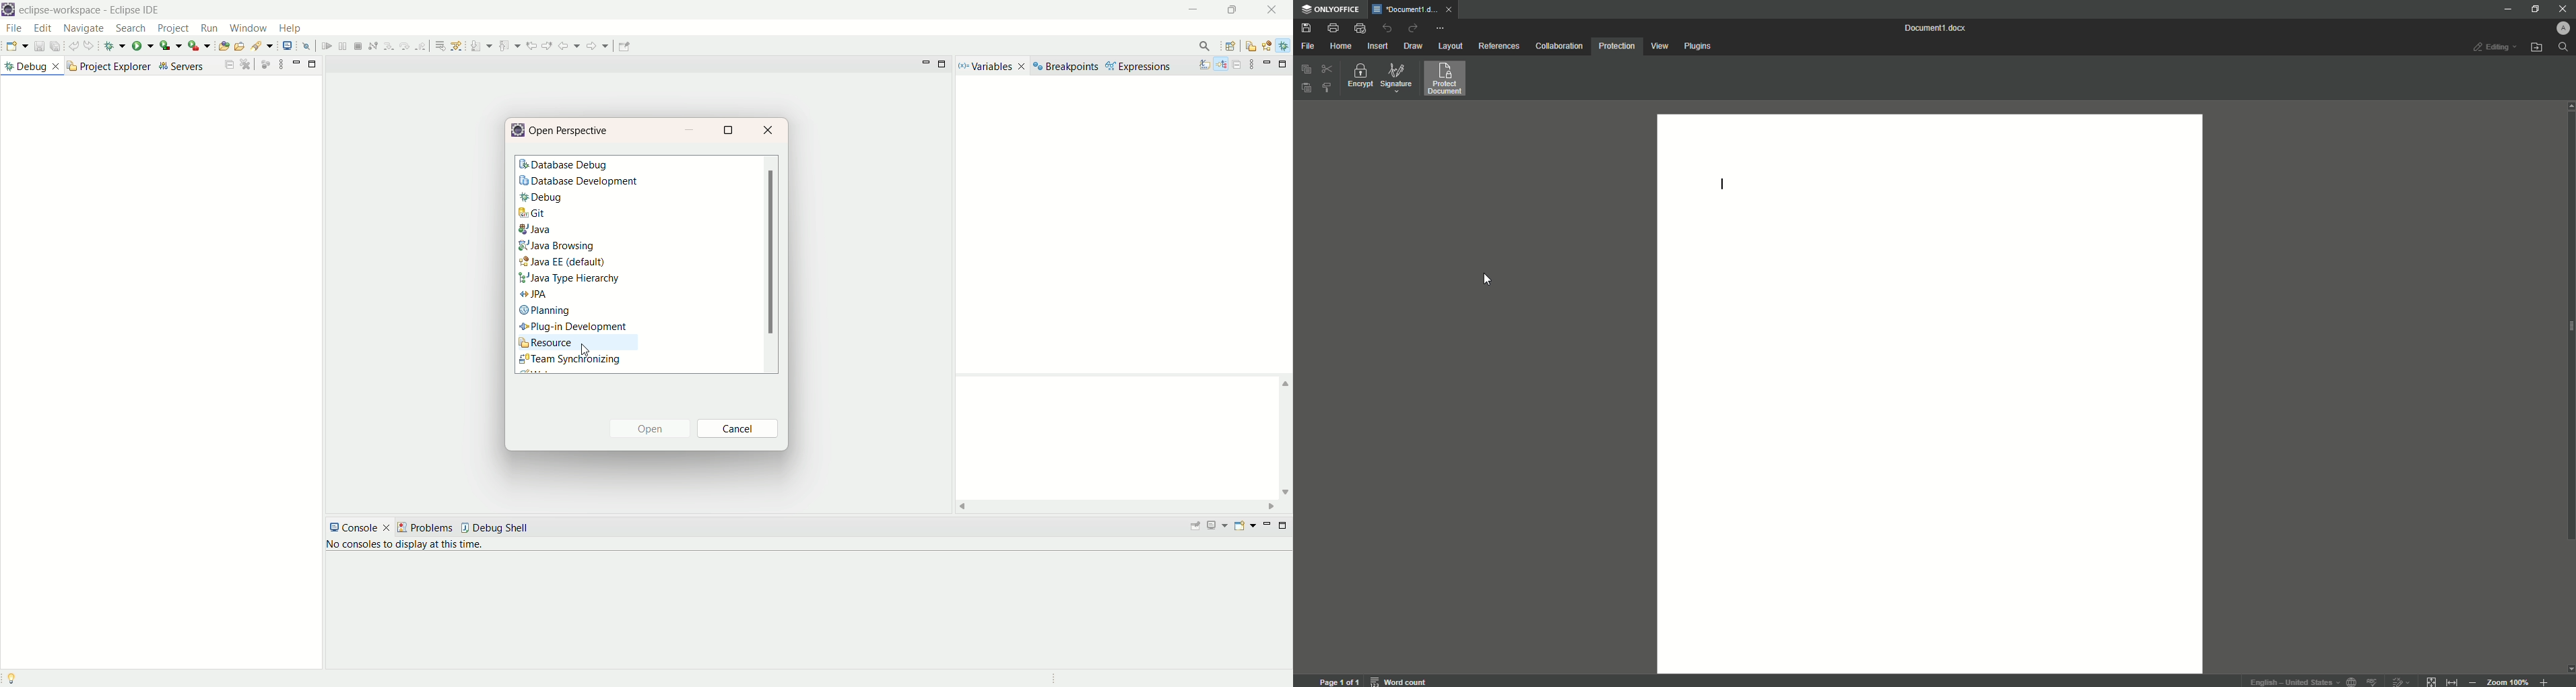 This screenshot has height=700, width=2576. What do you see at coordinates (2430, 679) in the screenshot?
I see `fit to page` at bounding box center [2430, 679].